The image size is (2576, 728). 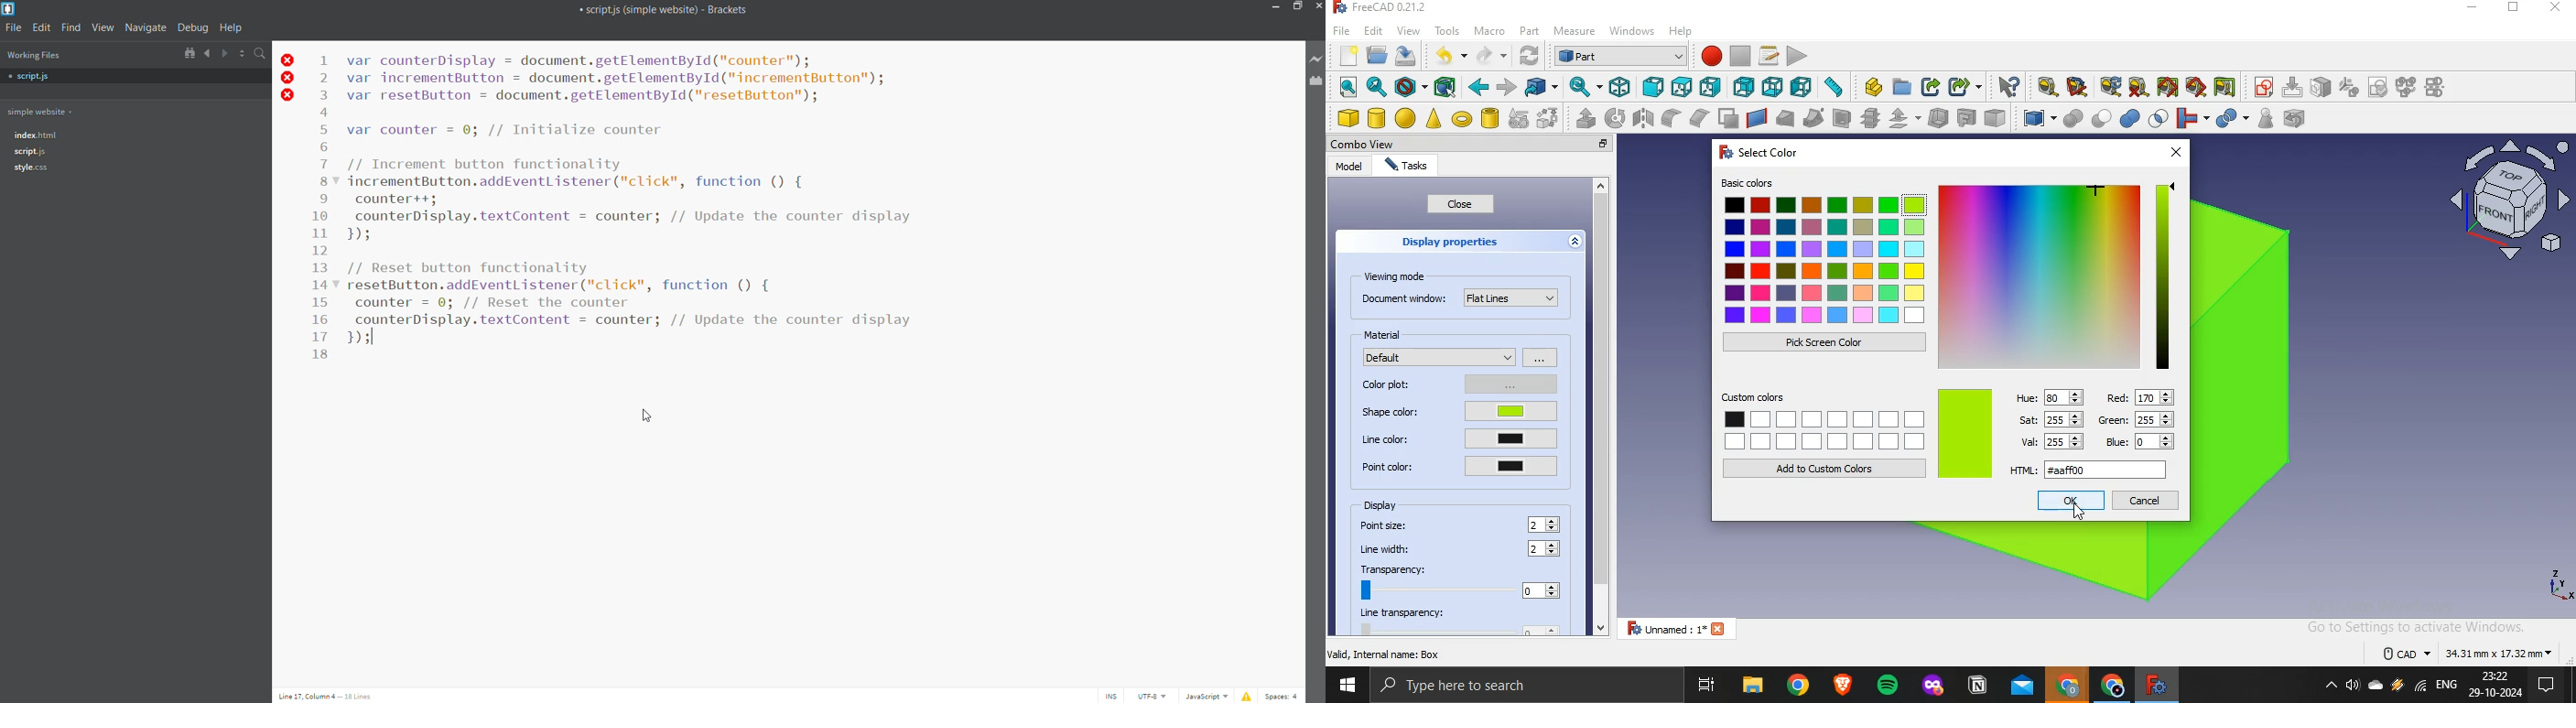 I want to click on ico, so click(x=2514, y=197).